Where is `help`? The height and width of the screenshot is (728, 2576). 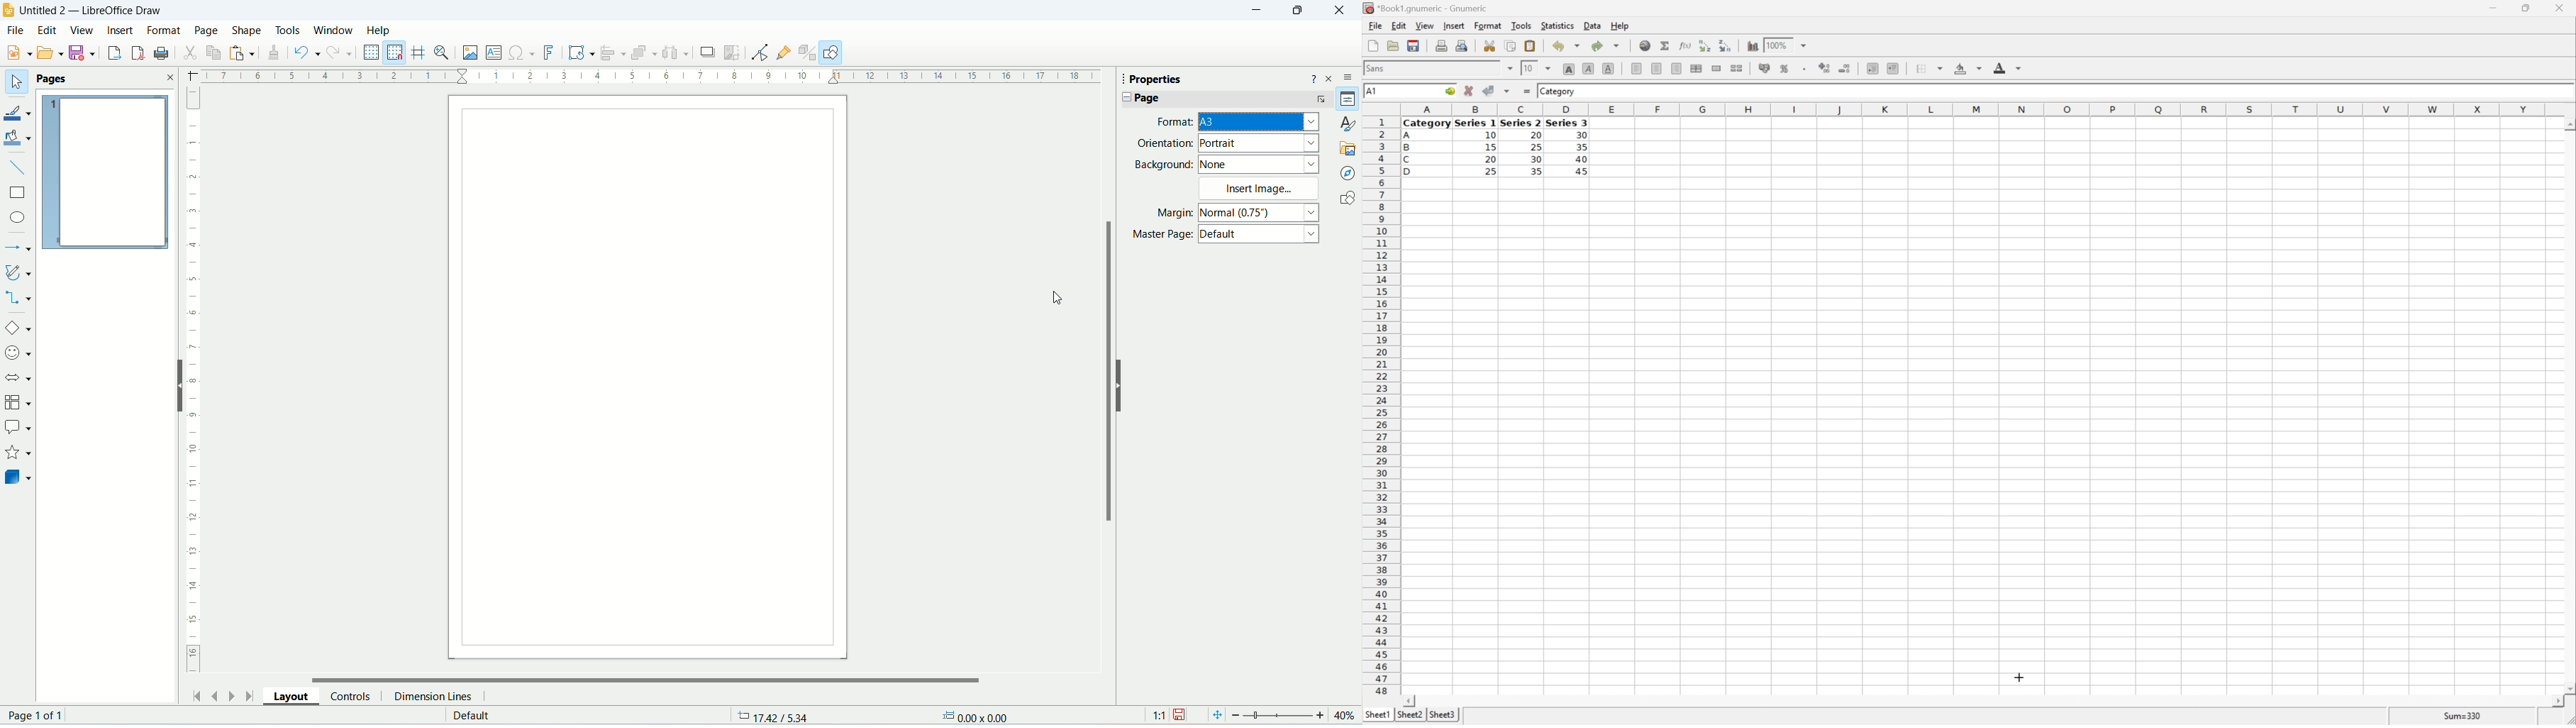
help is located at coordinates (1313, 81).